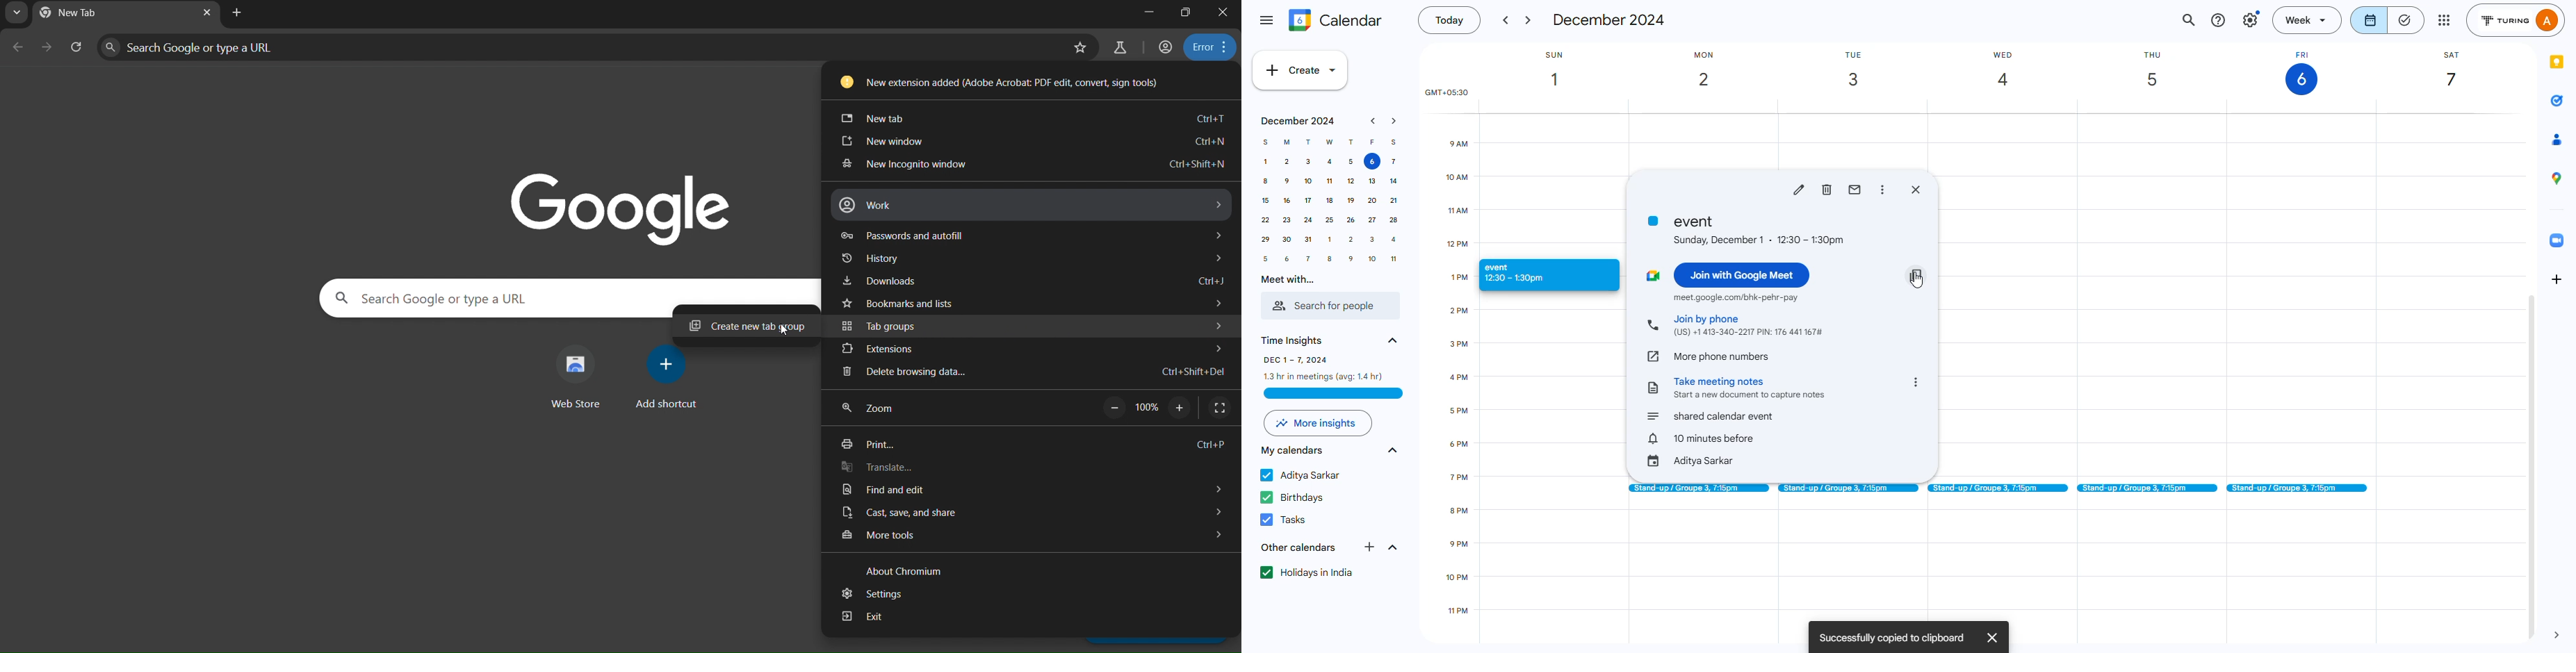  I want to click on next, so click(1530, 21).